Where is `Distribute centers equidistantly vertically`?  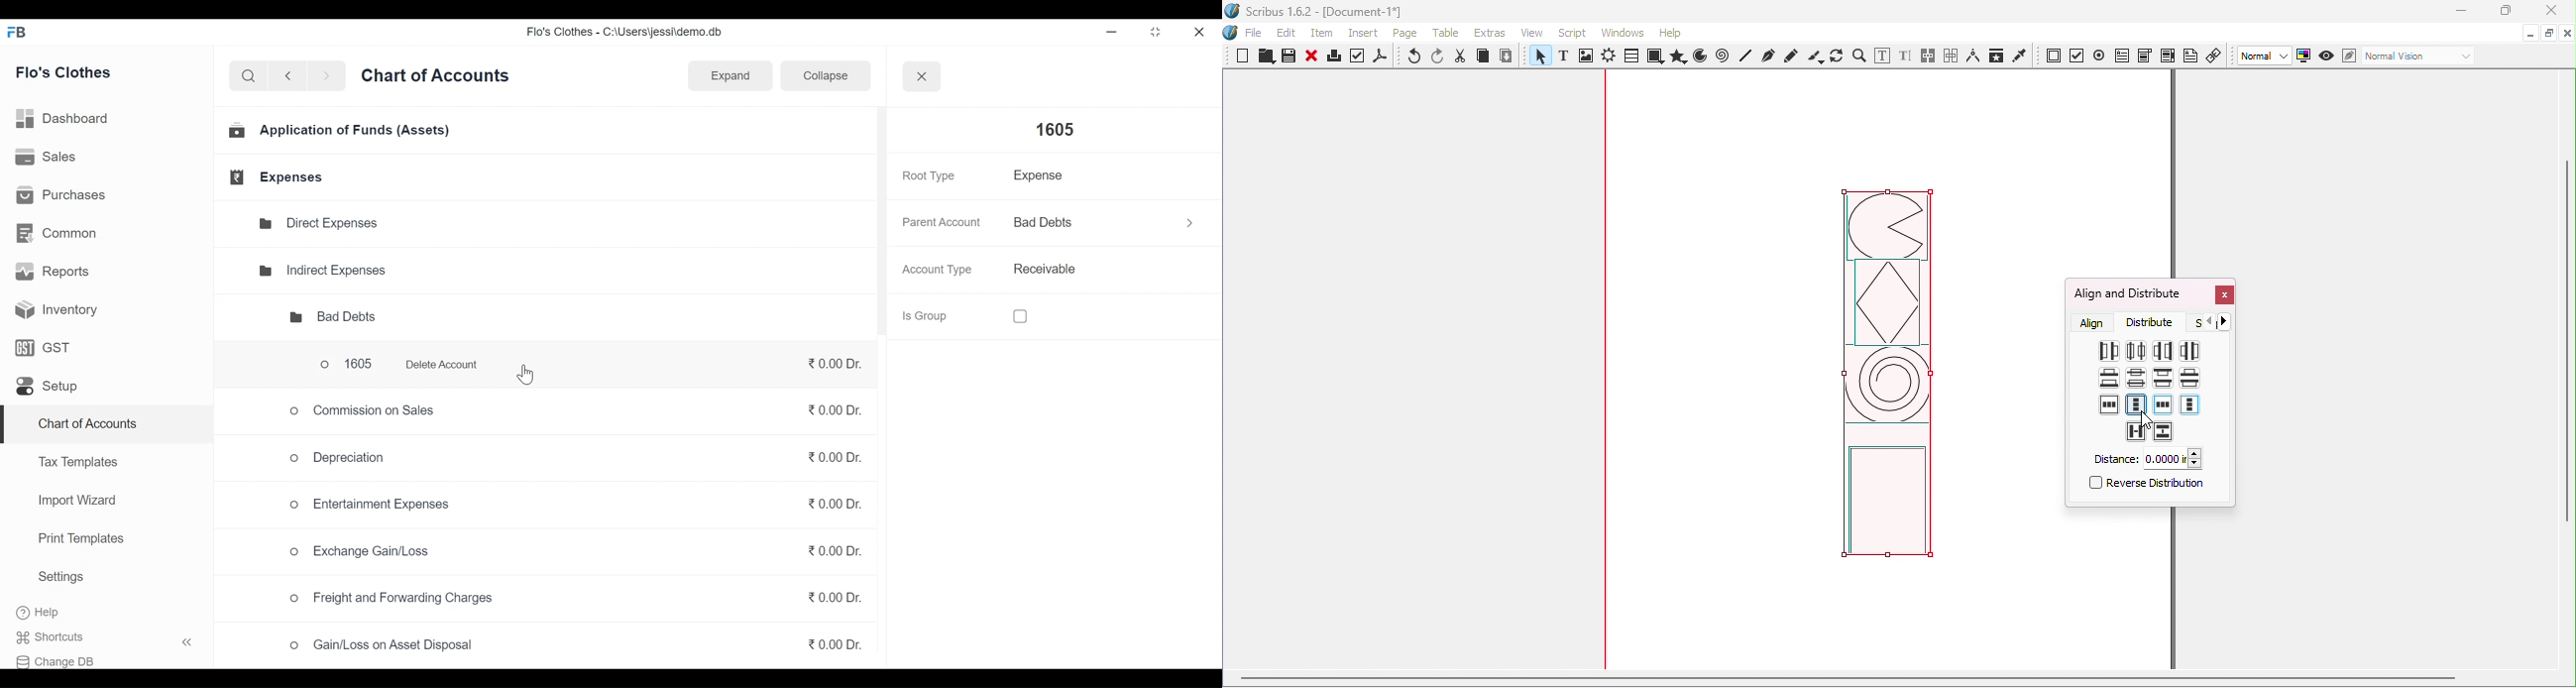
Distribute centers equidistantly vertically is located at coordinates (2135, 380).